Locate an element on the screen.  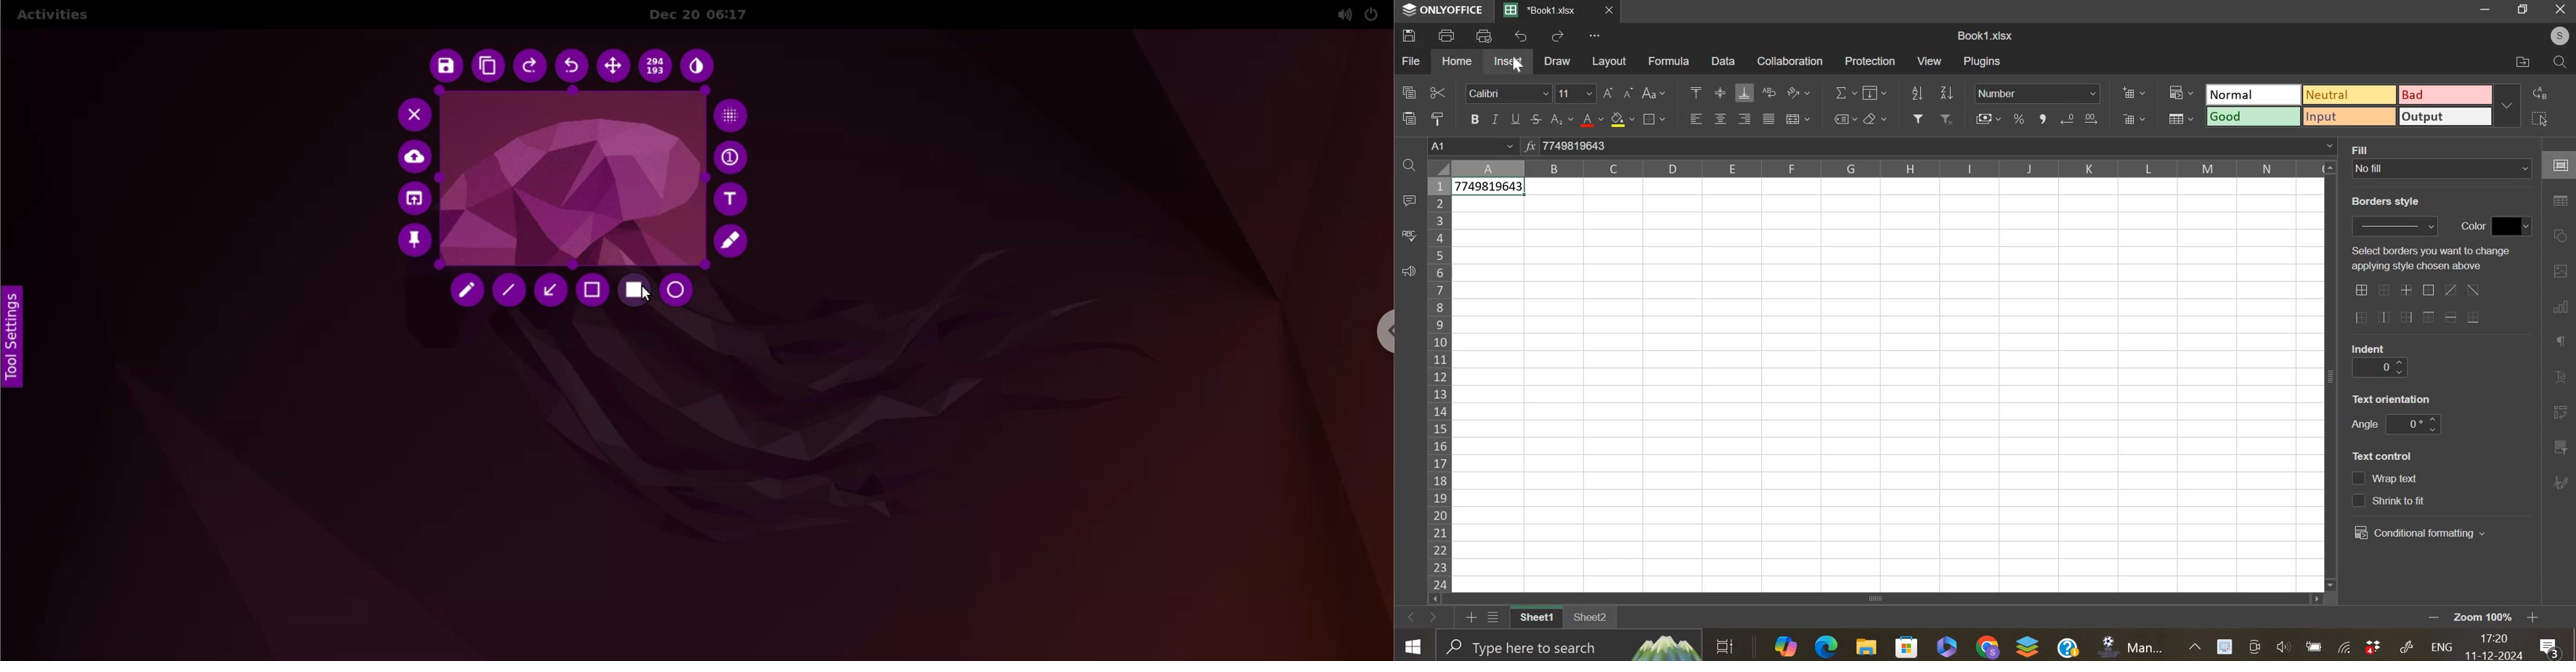
files is located at coordinates (2523, 62).